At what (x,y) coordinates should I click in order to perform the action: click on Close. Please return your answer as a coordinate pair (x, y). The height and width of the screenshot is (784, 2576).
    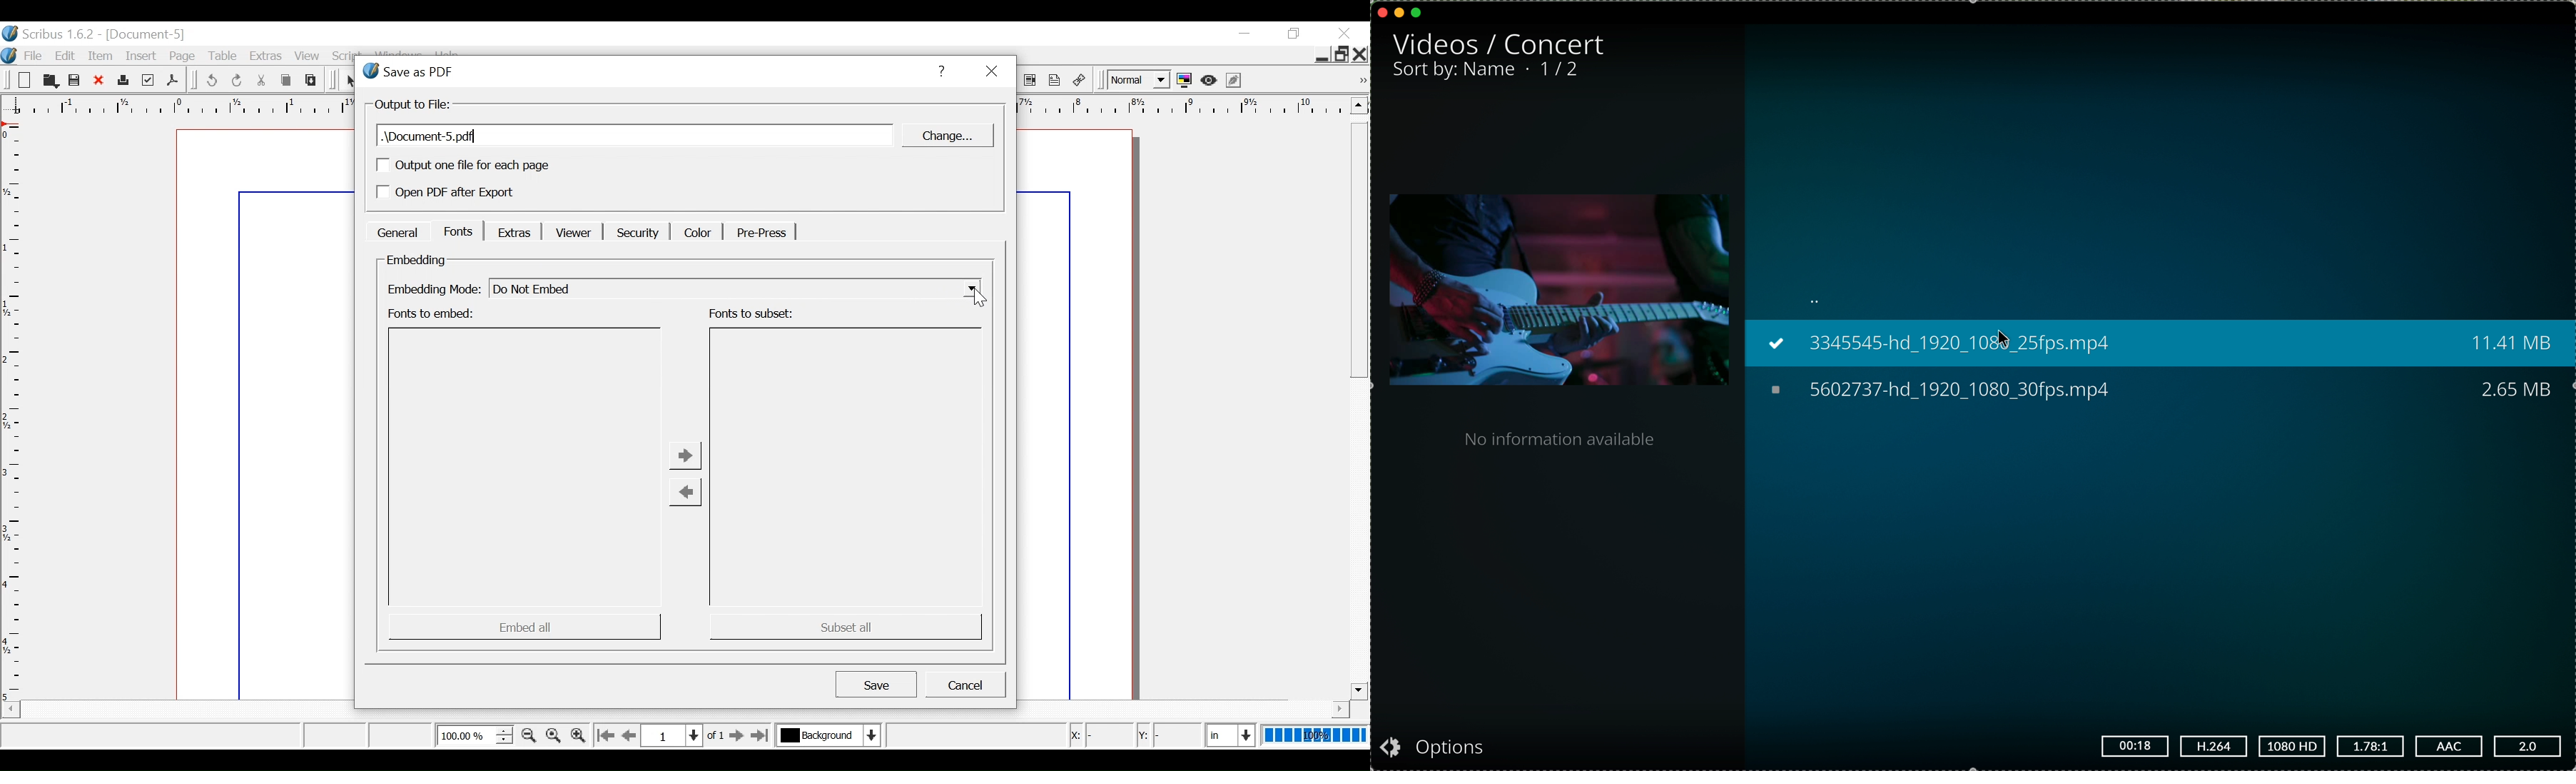
    Looking at the image, I should click on (99, 81).